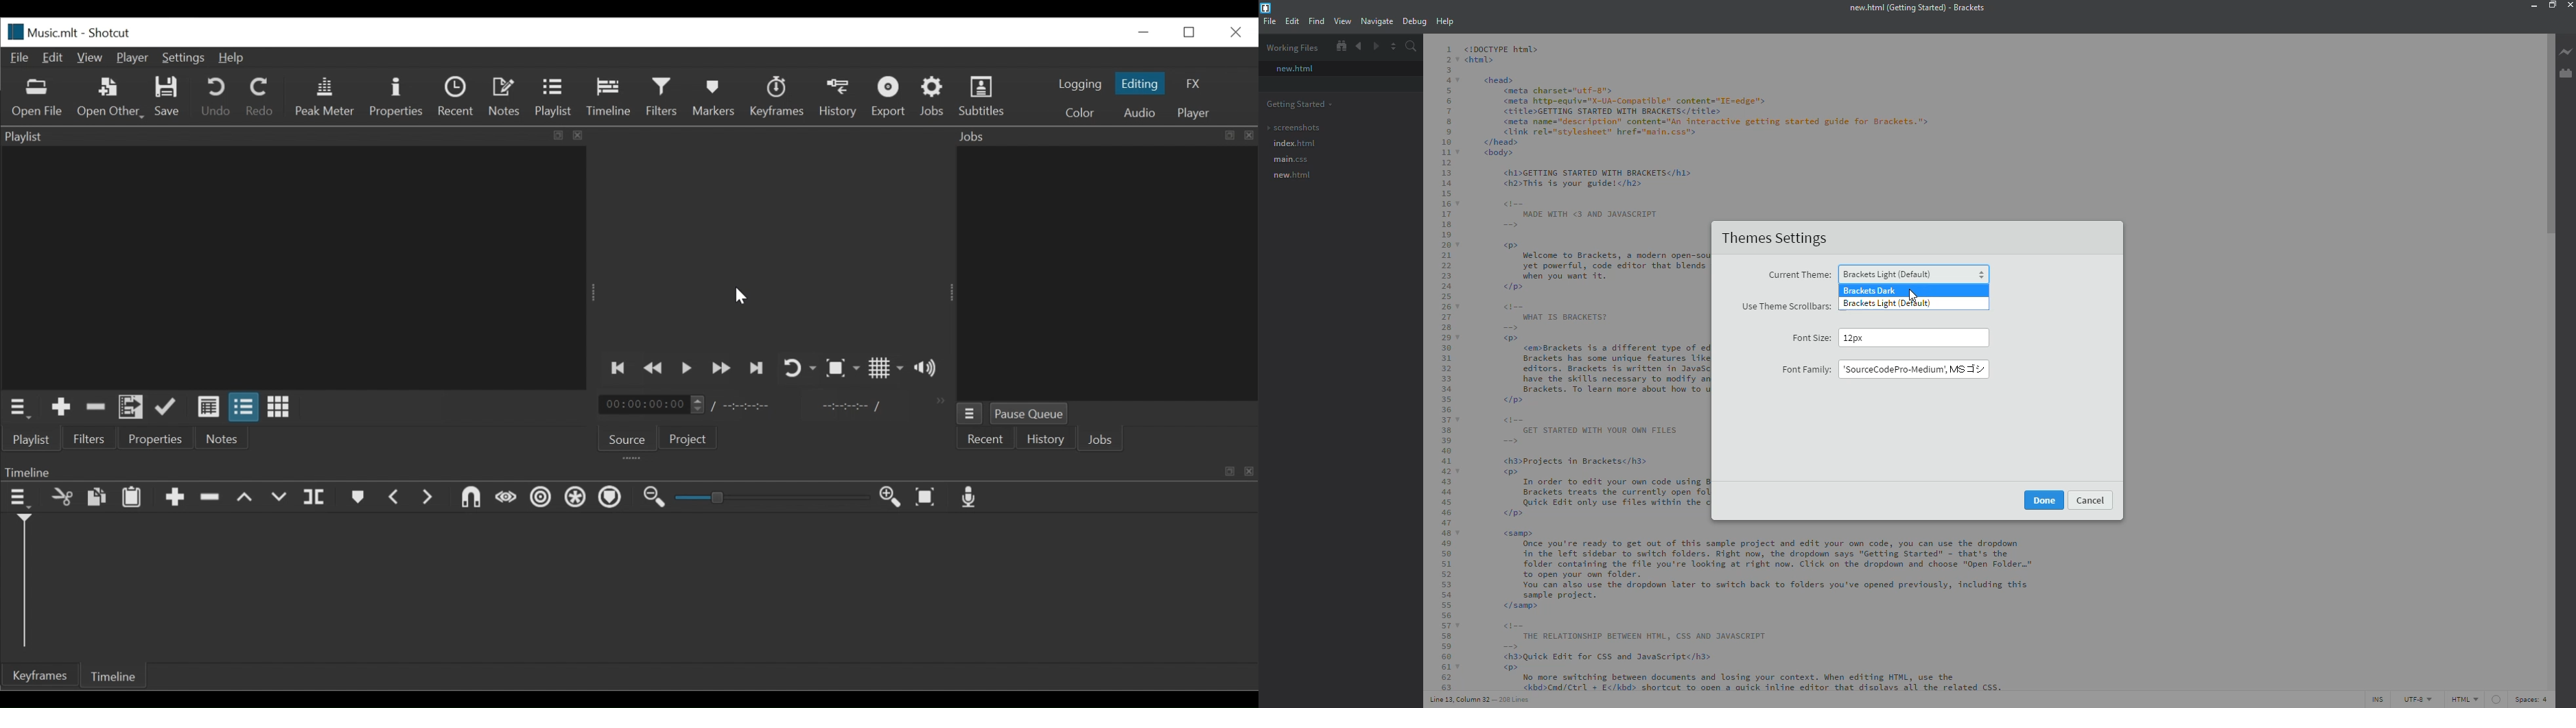  What do you see at coordinates (90, 439) in the screenshot?
I see `Filters` at bounding box center [90, 439].